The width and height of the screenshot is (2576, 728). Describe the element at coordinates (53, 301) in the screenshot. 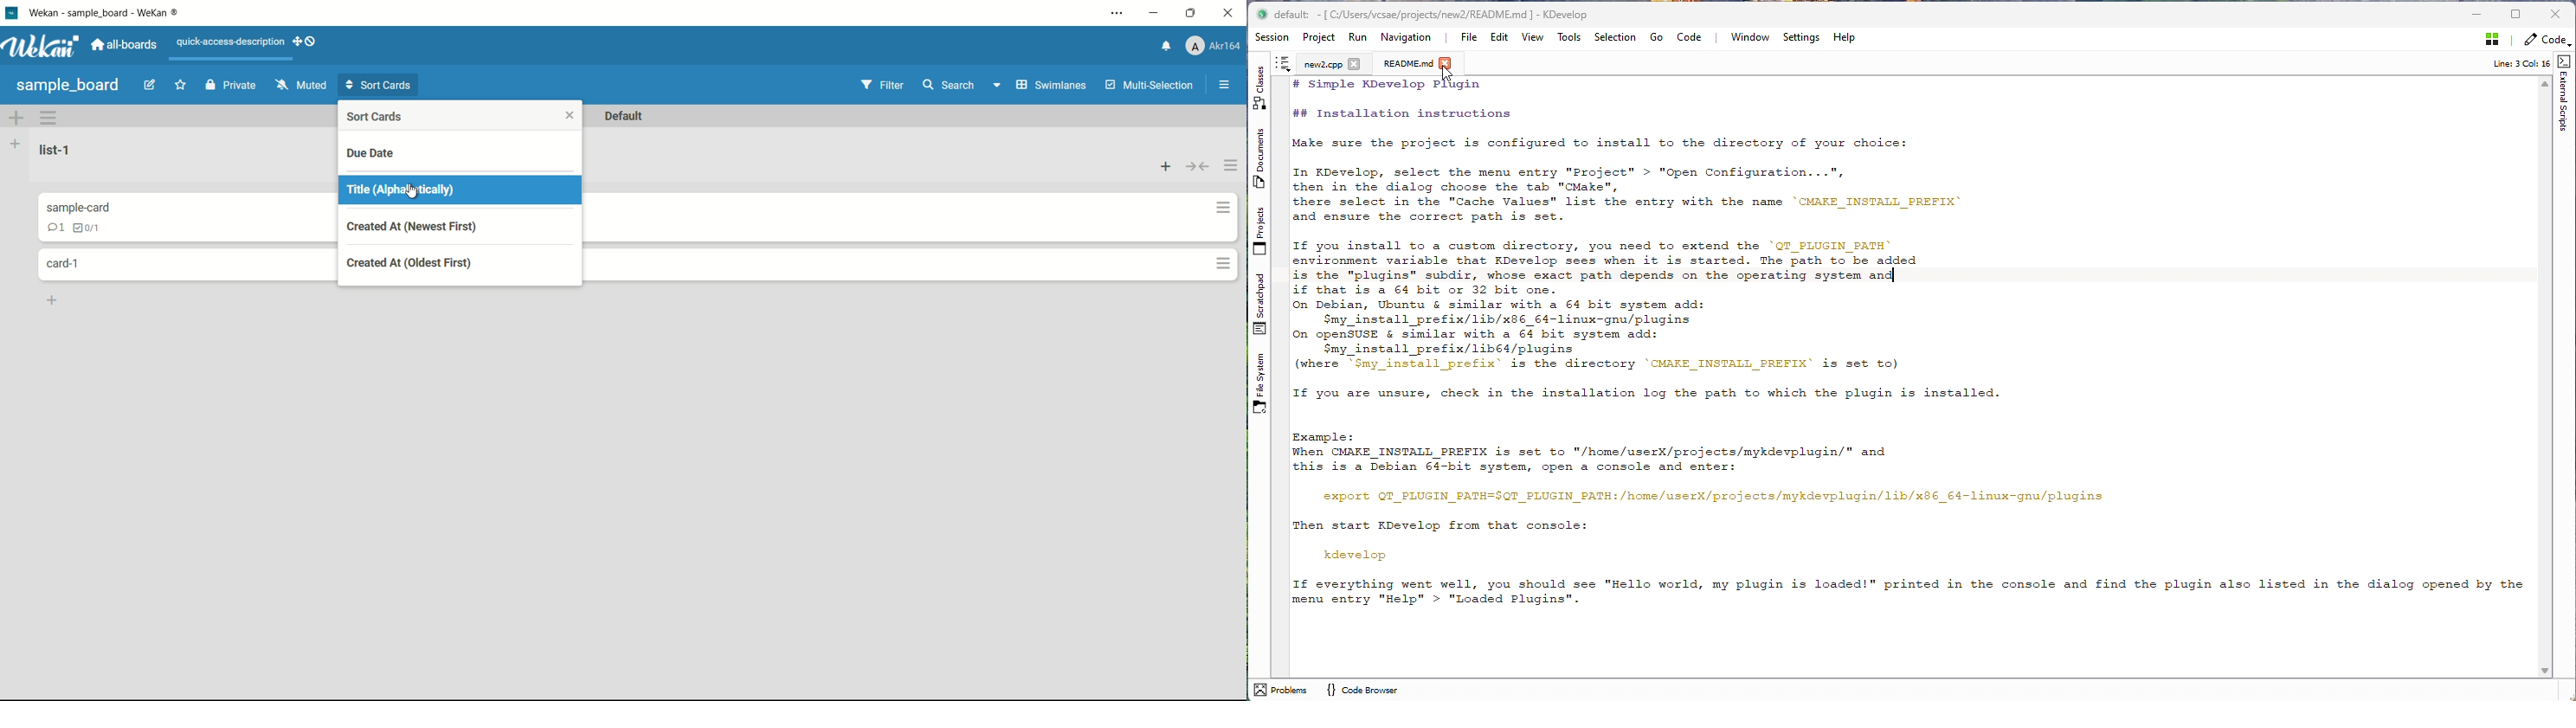

I see `add card` at that location.